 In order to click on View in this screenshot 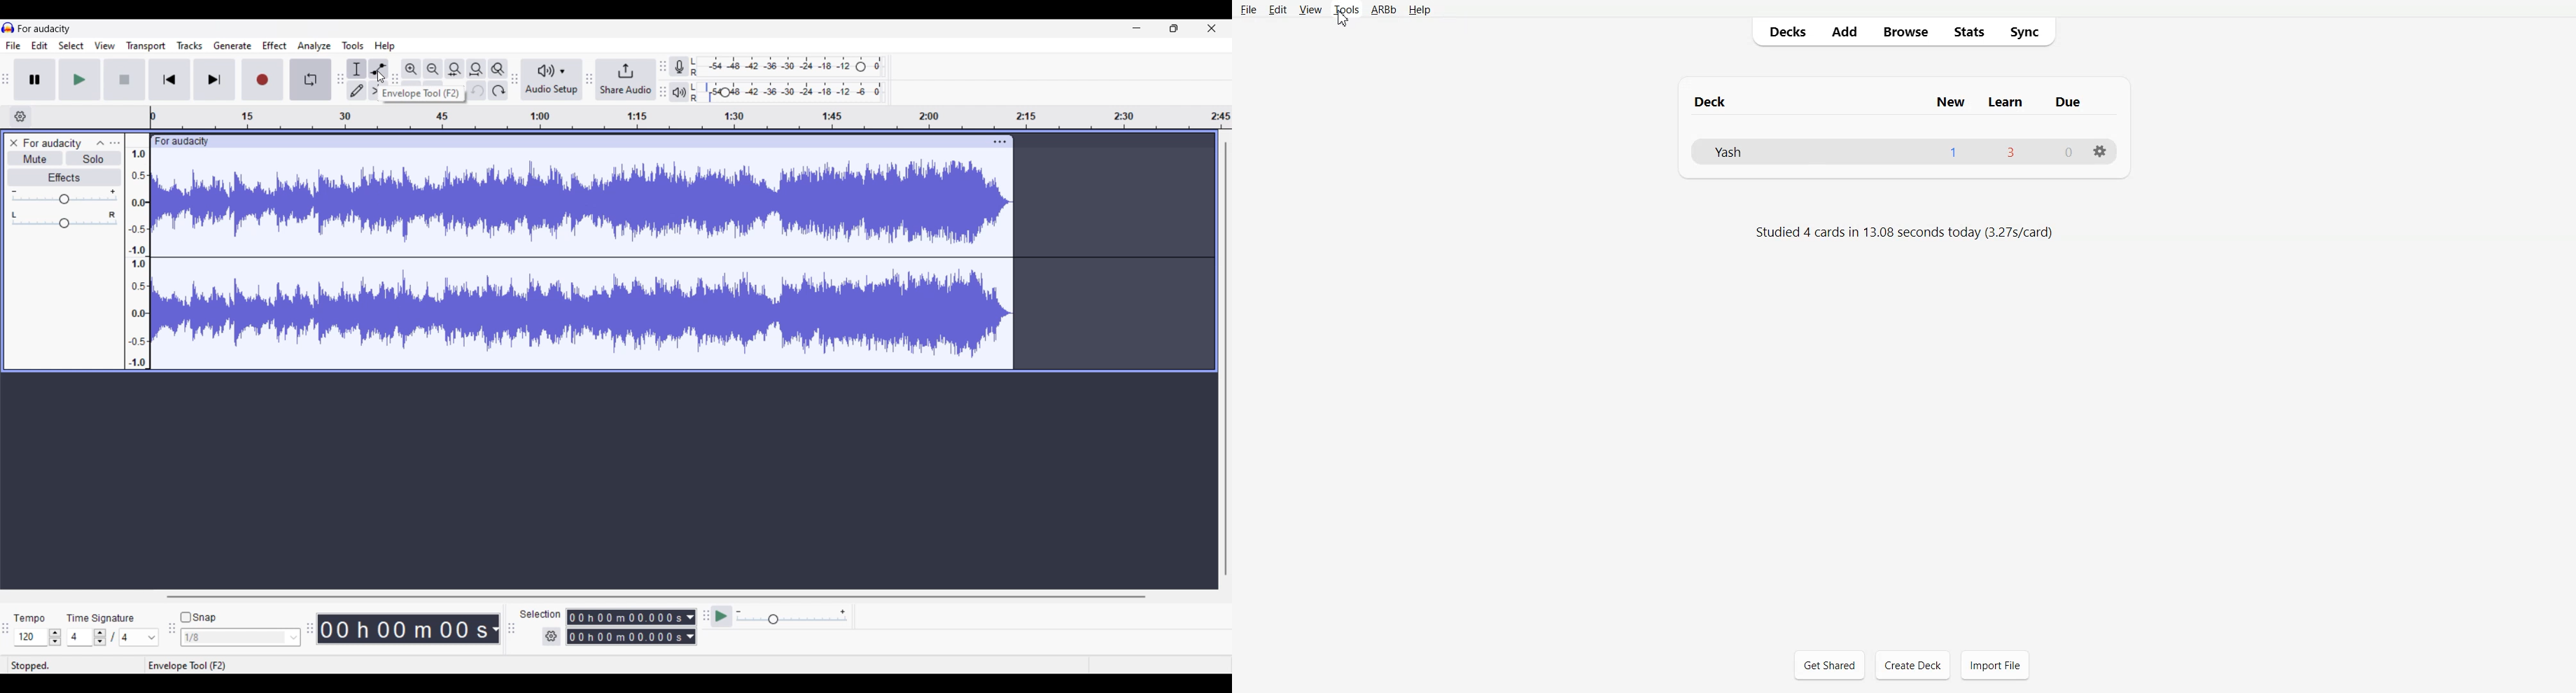, I will do `click(1310, 9)`.